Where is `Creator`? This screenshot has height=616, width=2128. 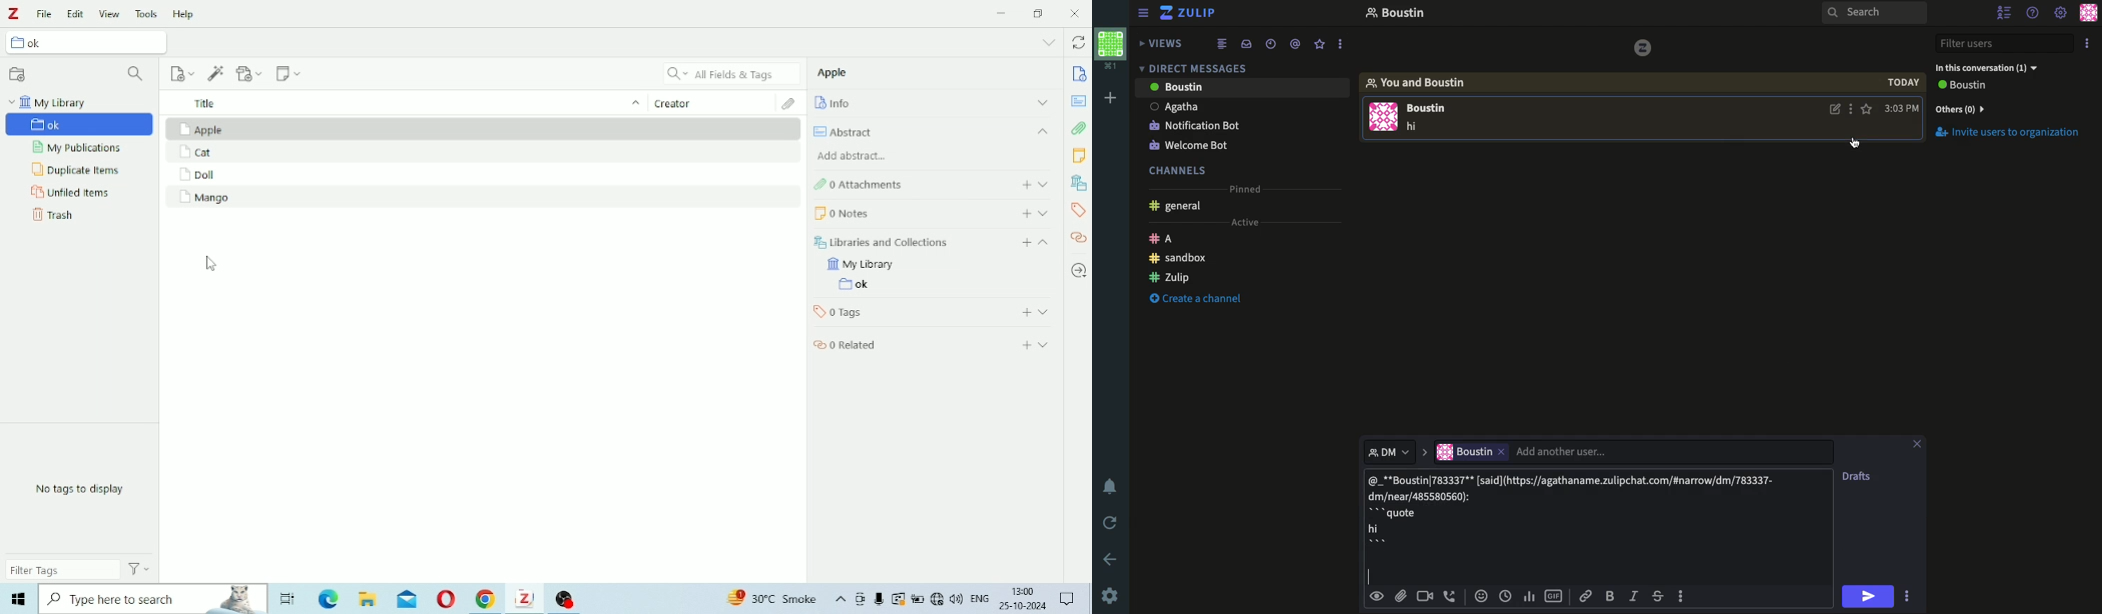 Creator is located at coordinates (715, 101).